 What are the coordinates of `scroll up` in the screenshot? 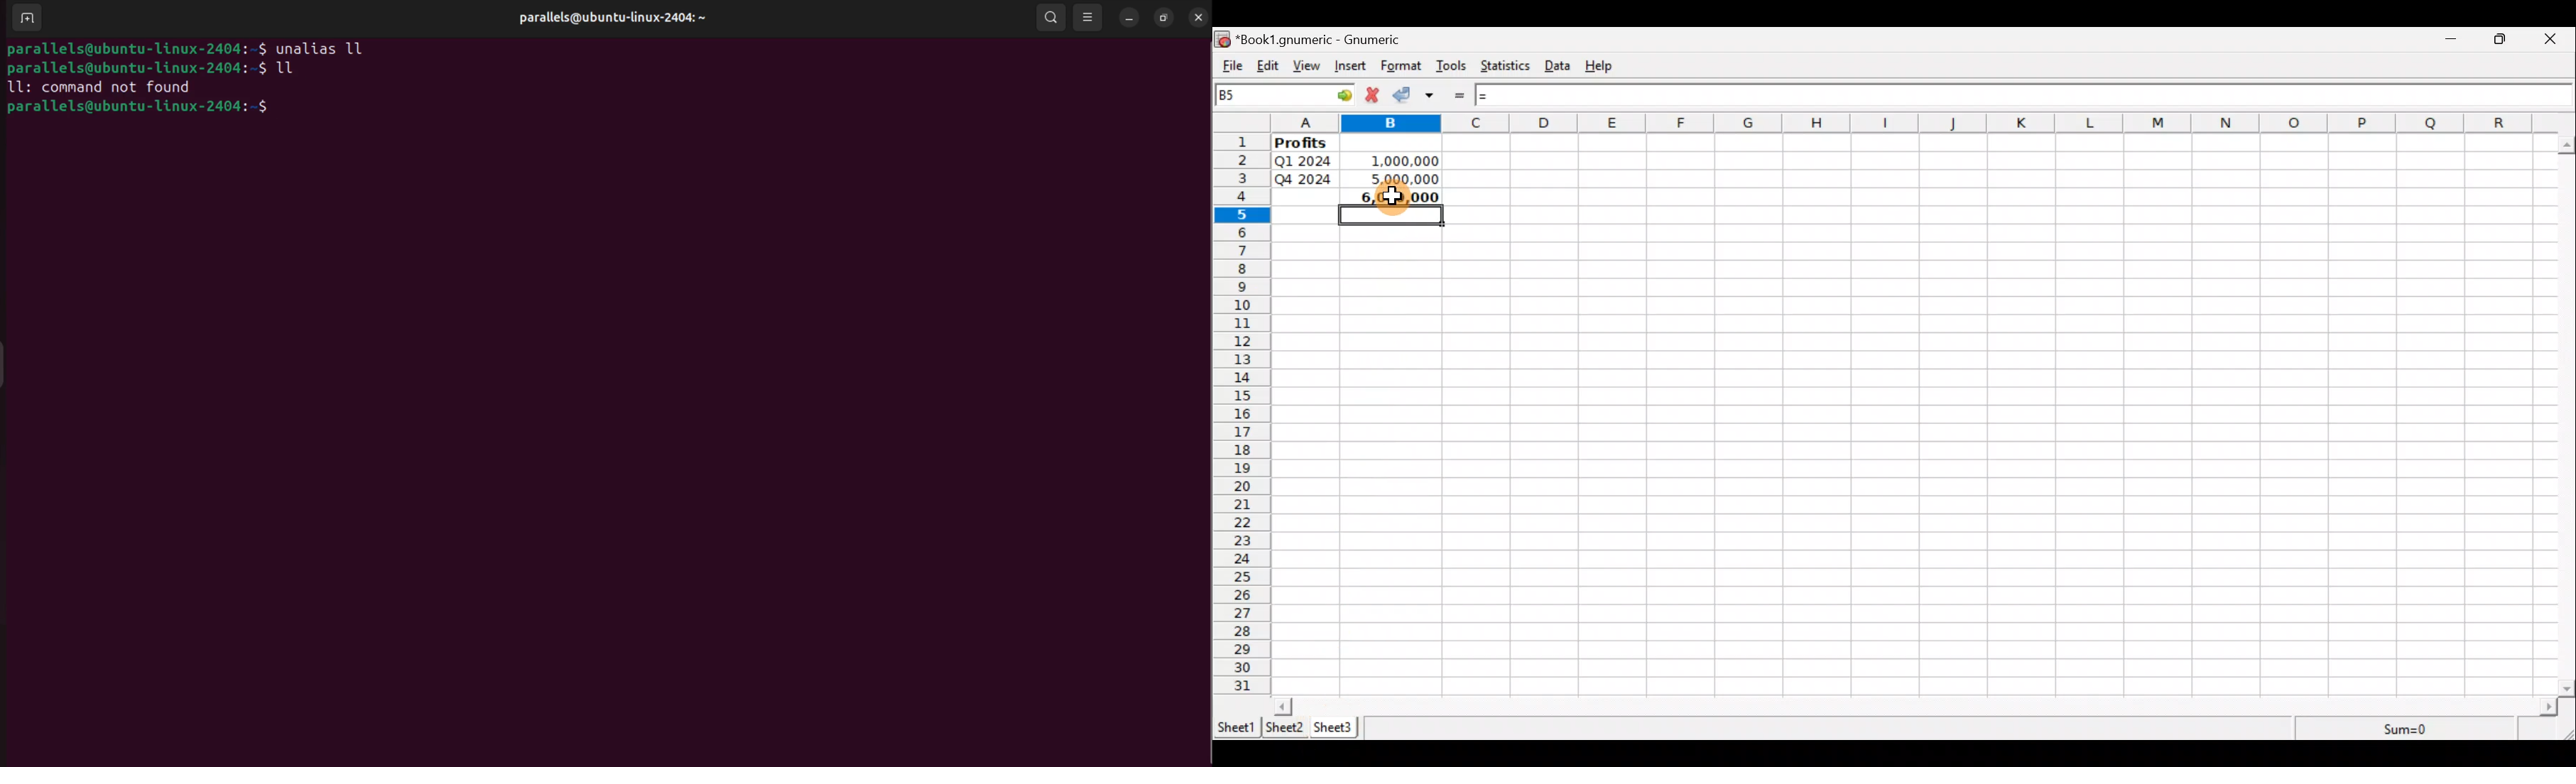 It's located at (2567, 146).